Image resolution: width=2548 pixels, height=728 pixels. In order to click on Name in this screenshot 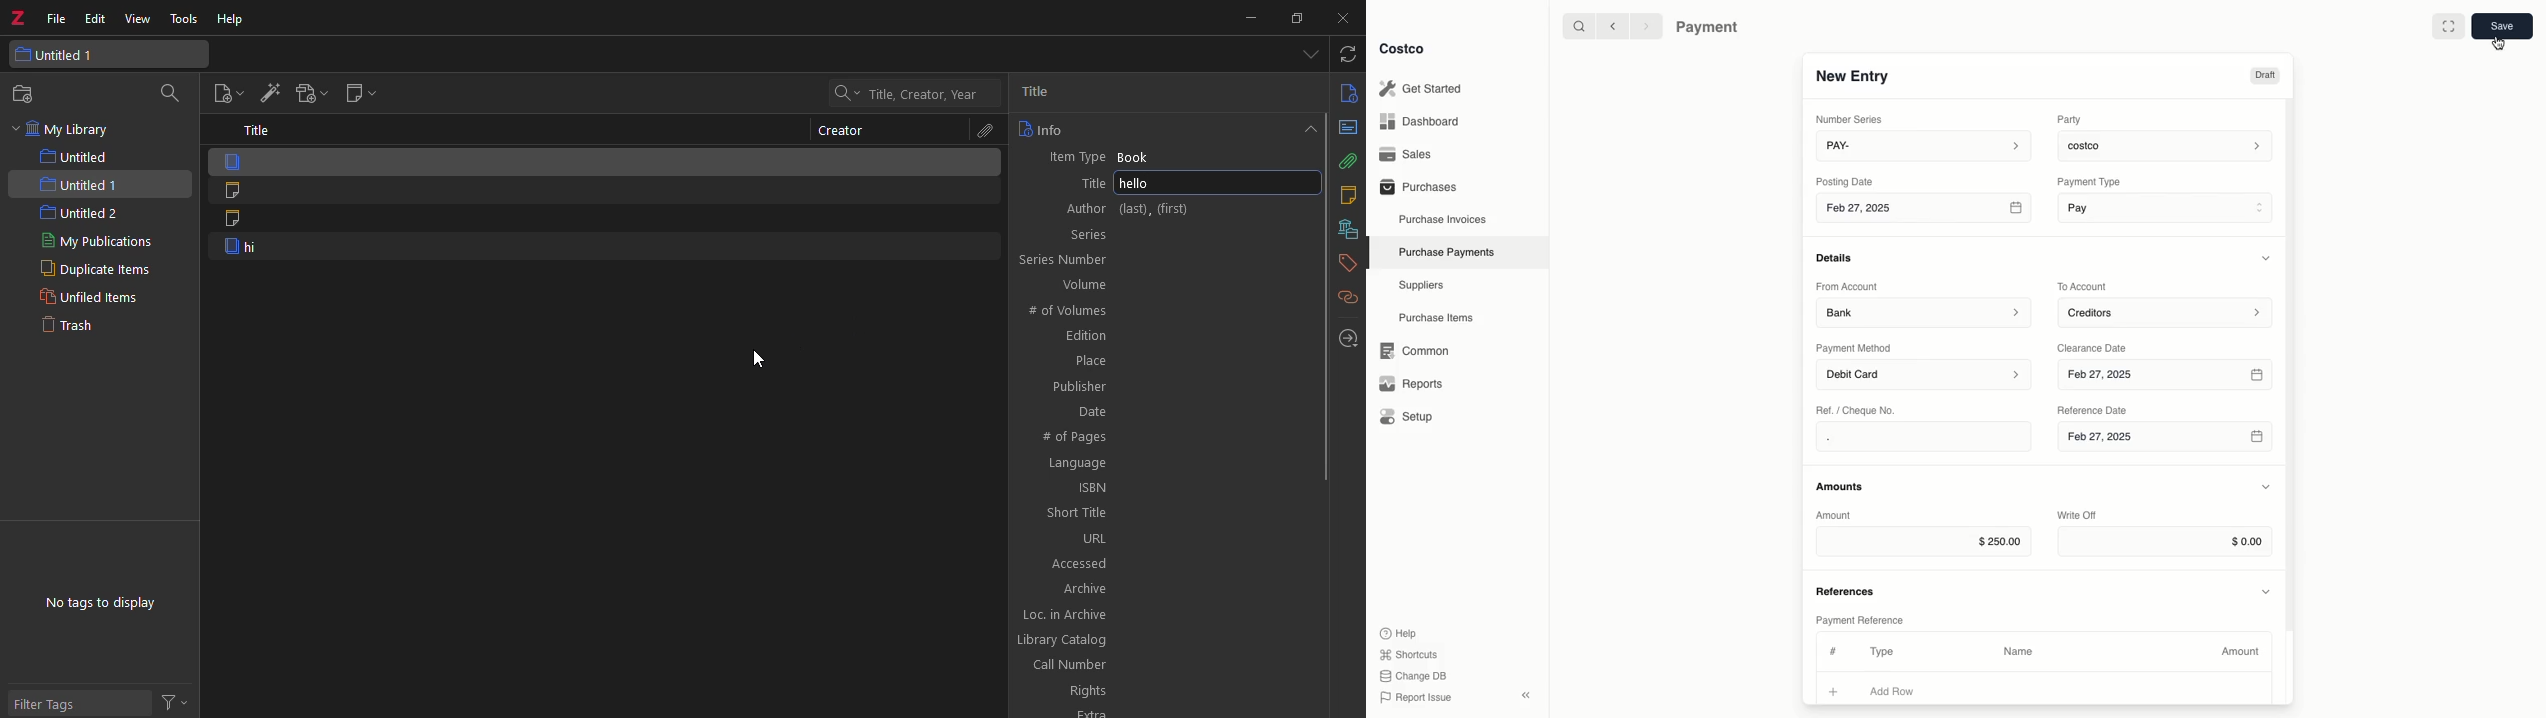, I will do `click(2018, 652)`.